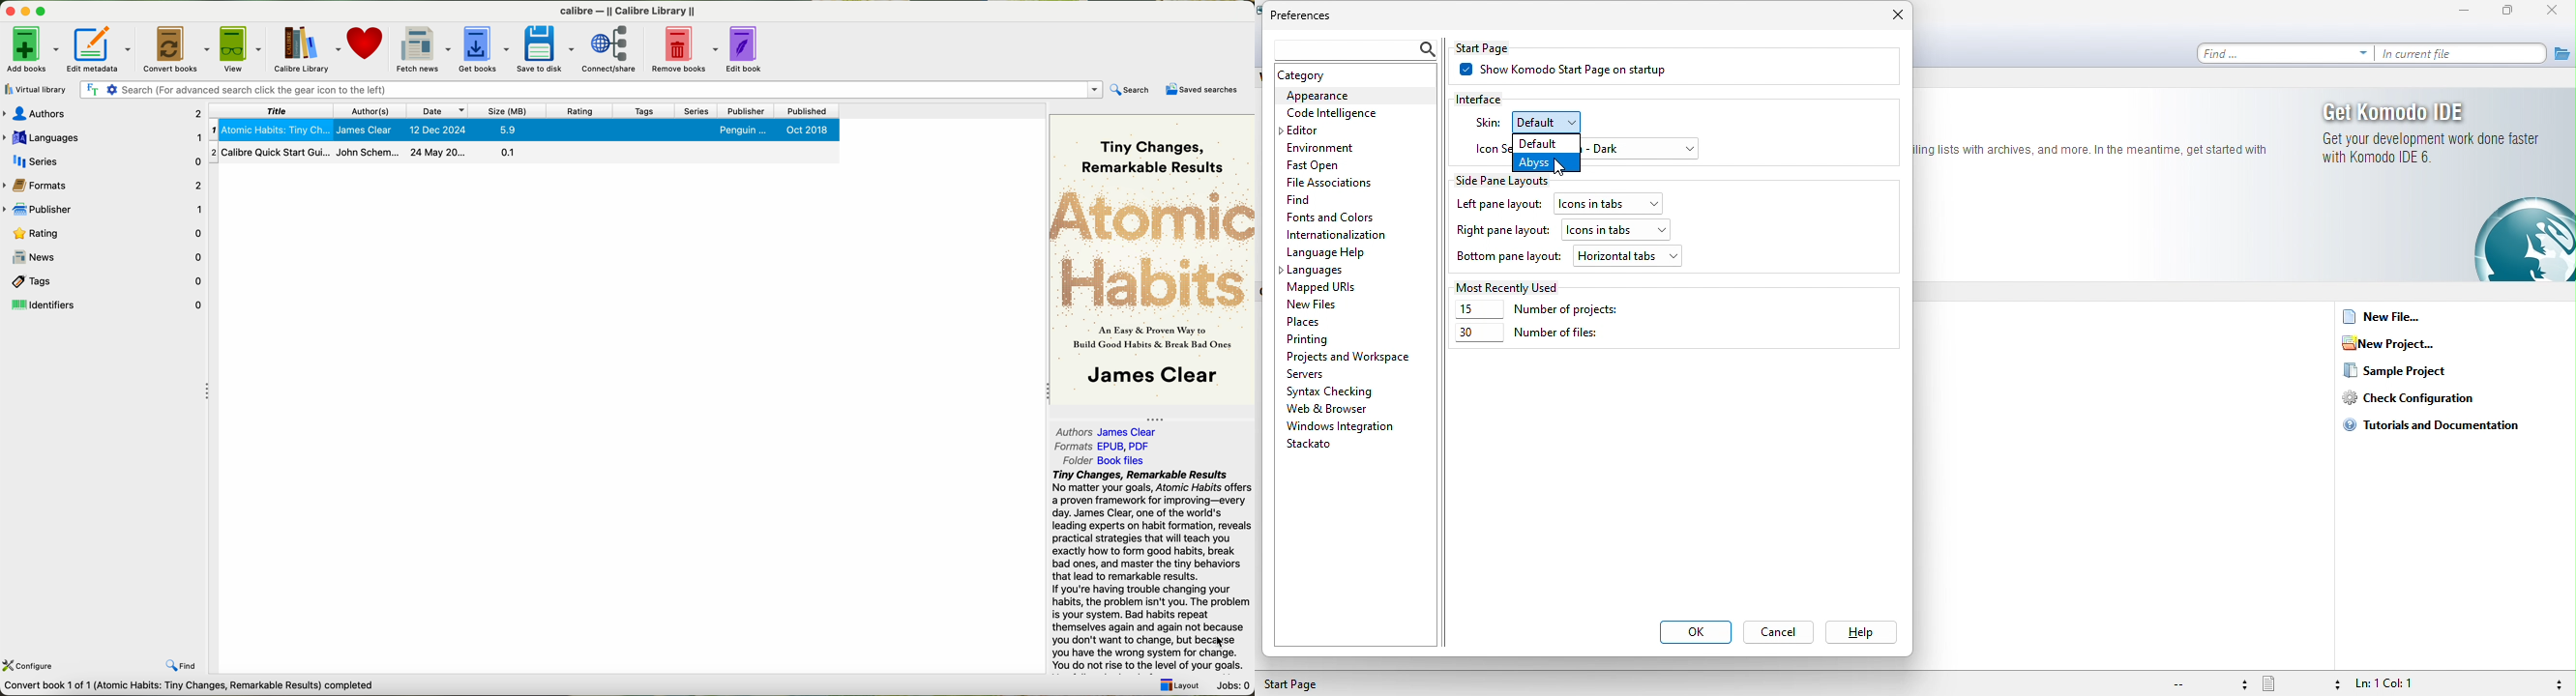 The image size is (2576, 700). What do you see at coordinates (175, 47) in the screenshot?
I see `convert books` at bounding box center [175, 47].